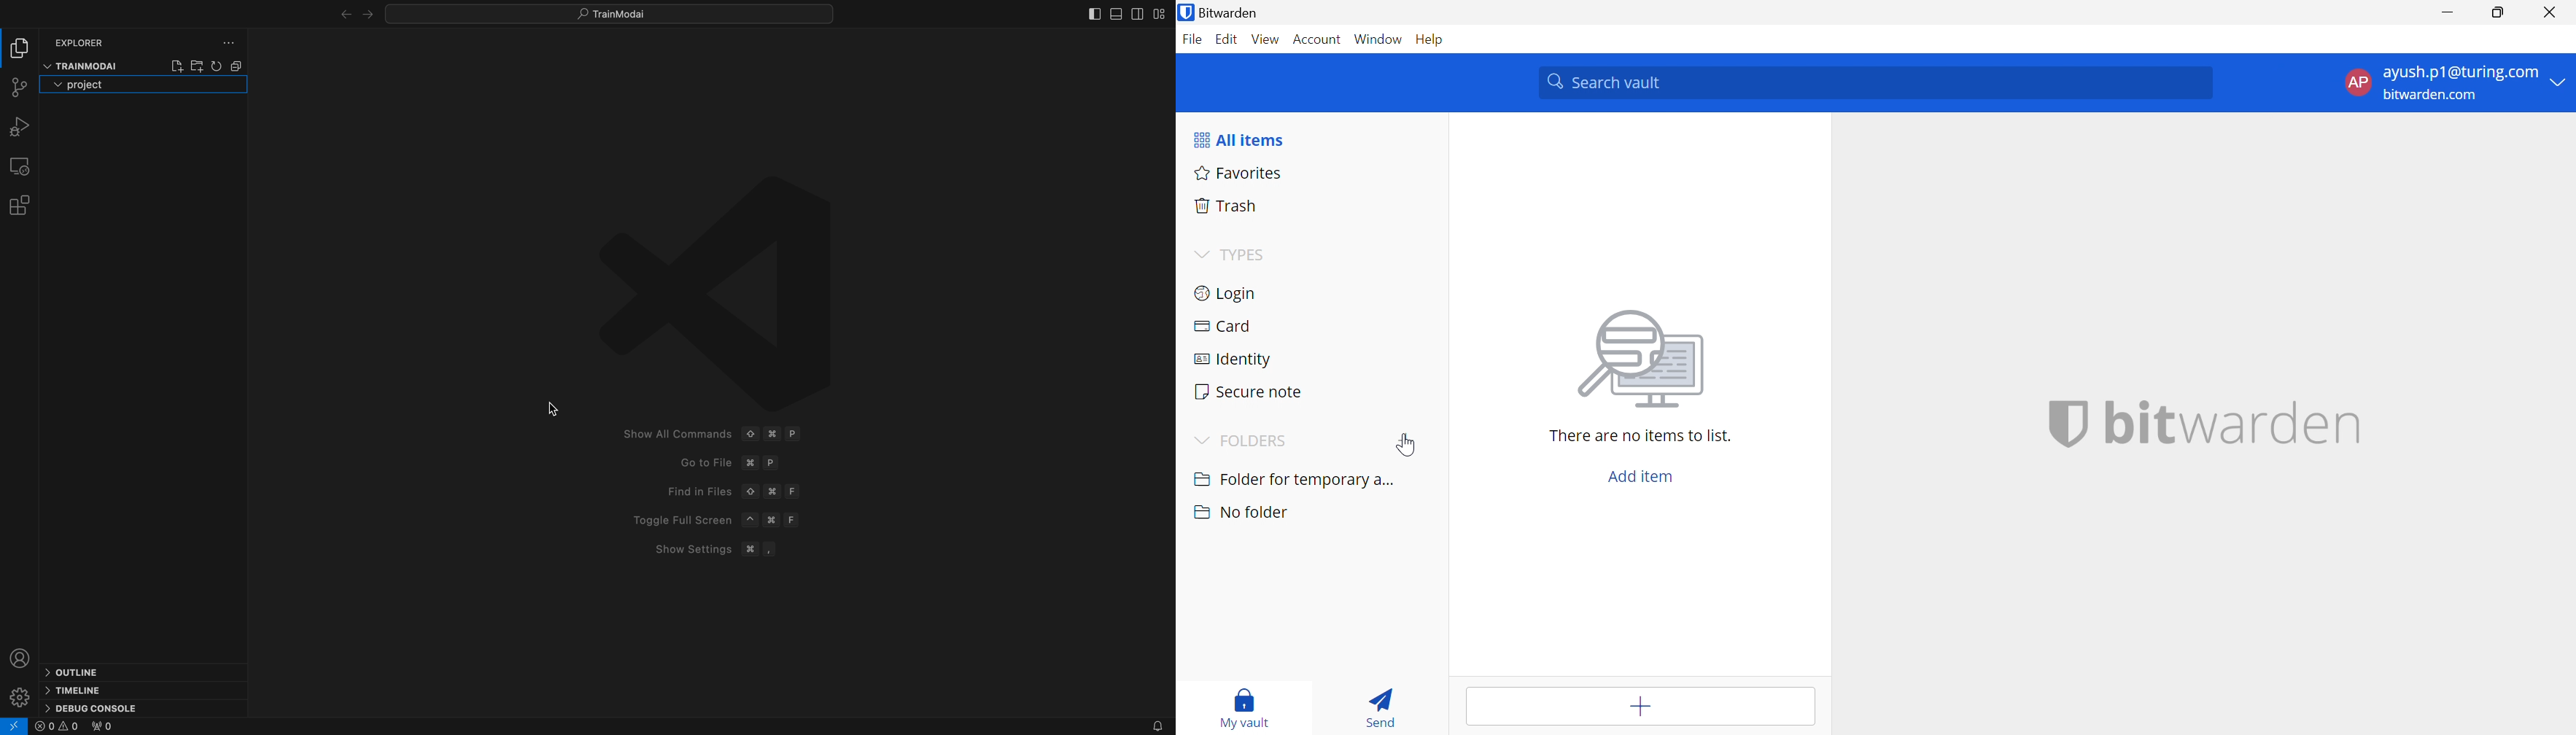 This screenshot has height=756, width=2576. Describe the element at coordinates (1235, 174) in the screenshot. I see `Fovorites` at that location.